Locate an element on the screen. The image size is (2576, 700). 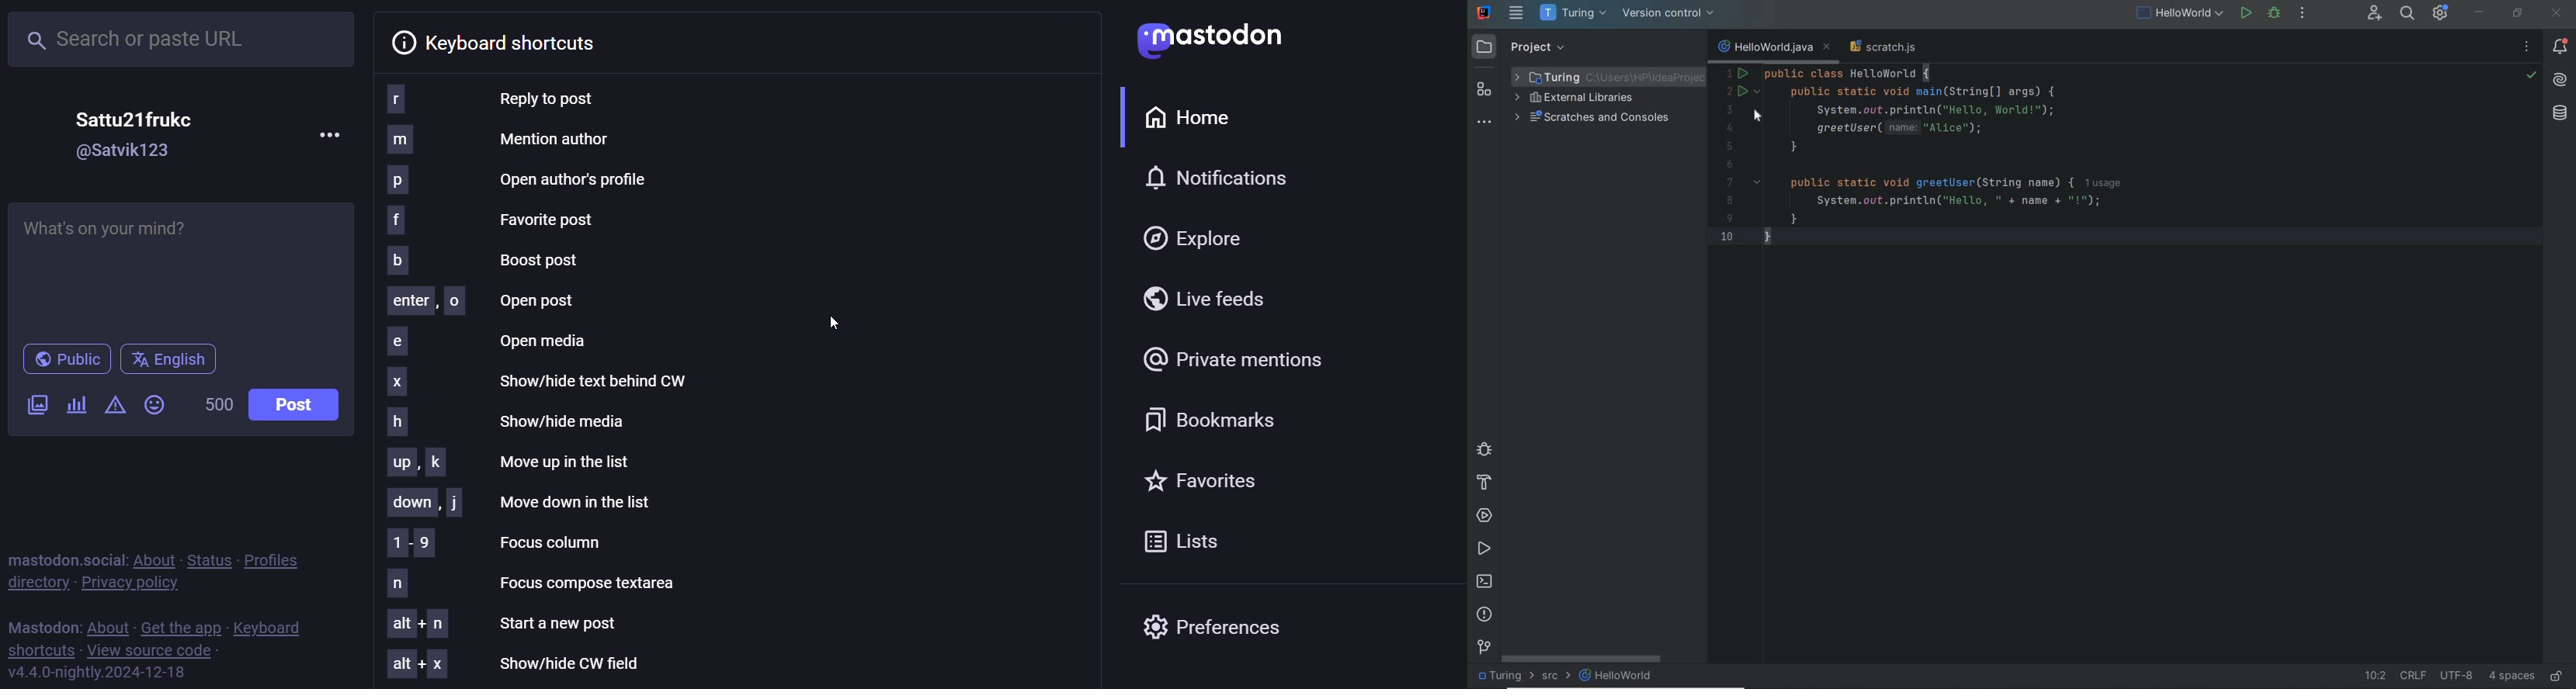
about is located at coordinates (153, 556).